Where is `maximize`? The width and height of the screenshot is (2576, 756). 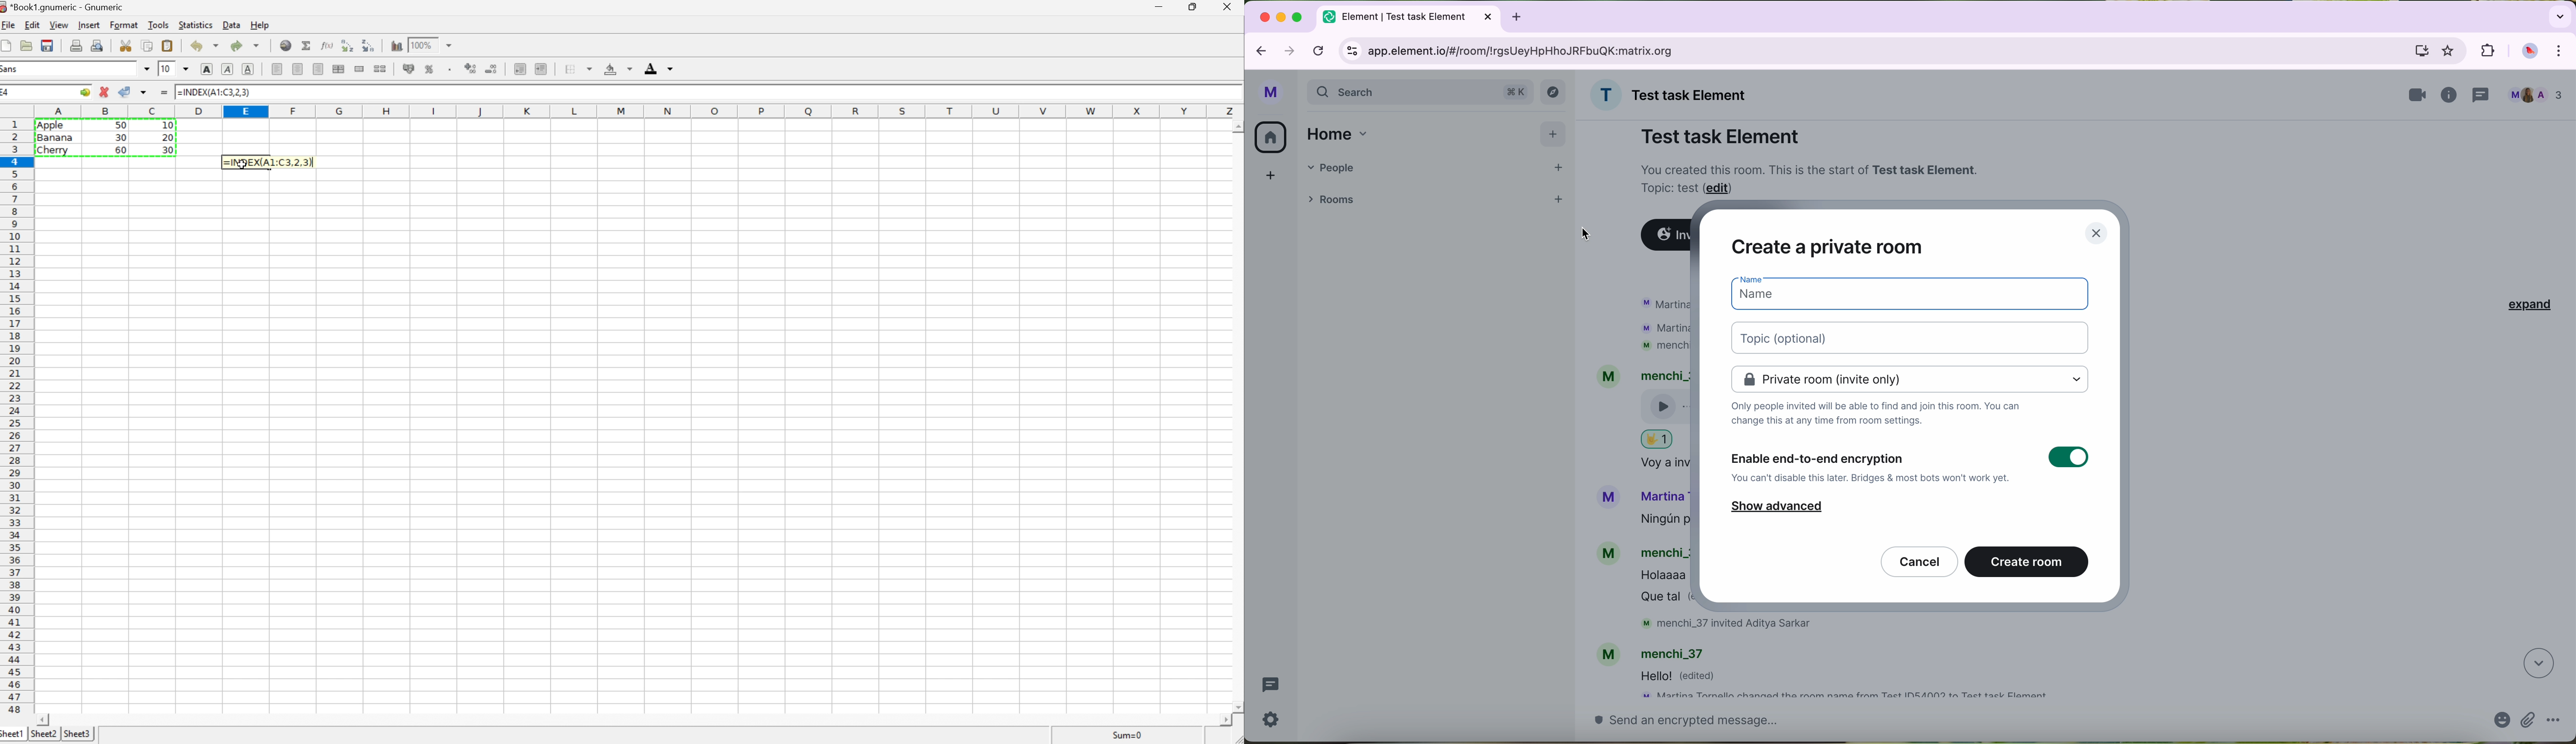 maximize is located at coordinates (1298, 17).